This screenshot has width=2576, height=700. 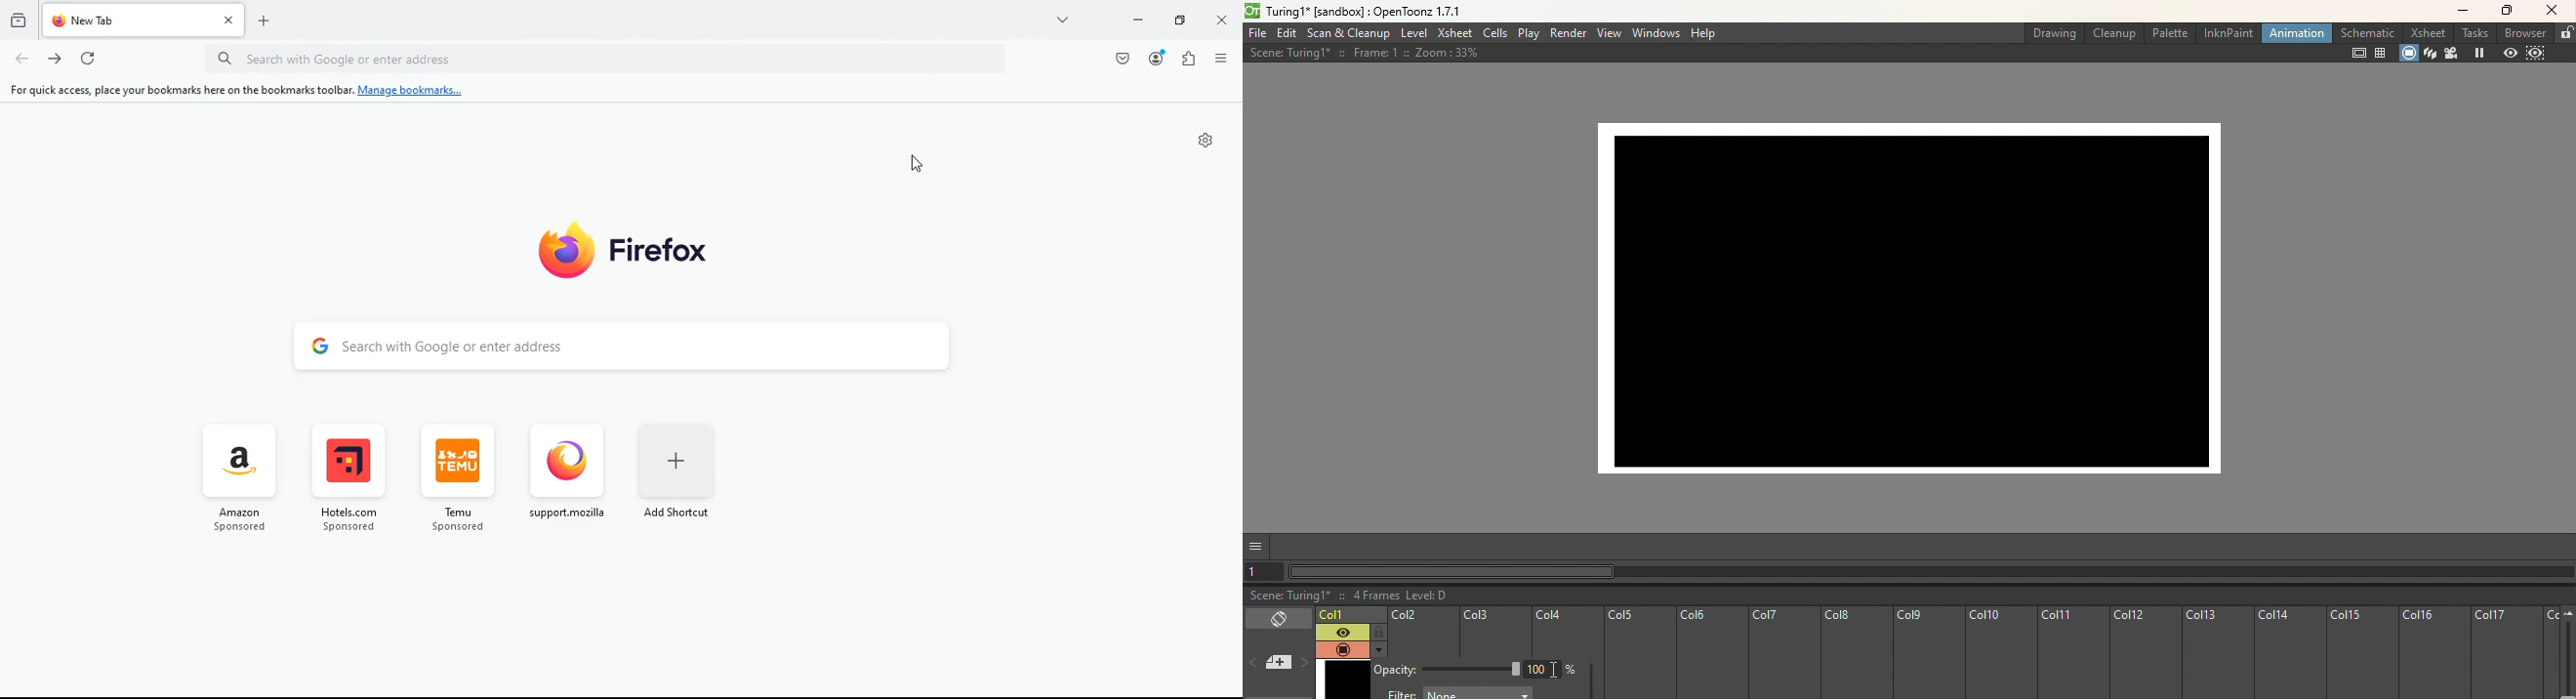 What do you see at coordinates (2555, 12) in the screenshot?
I see `Close` at bounding box center [2555, 12].